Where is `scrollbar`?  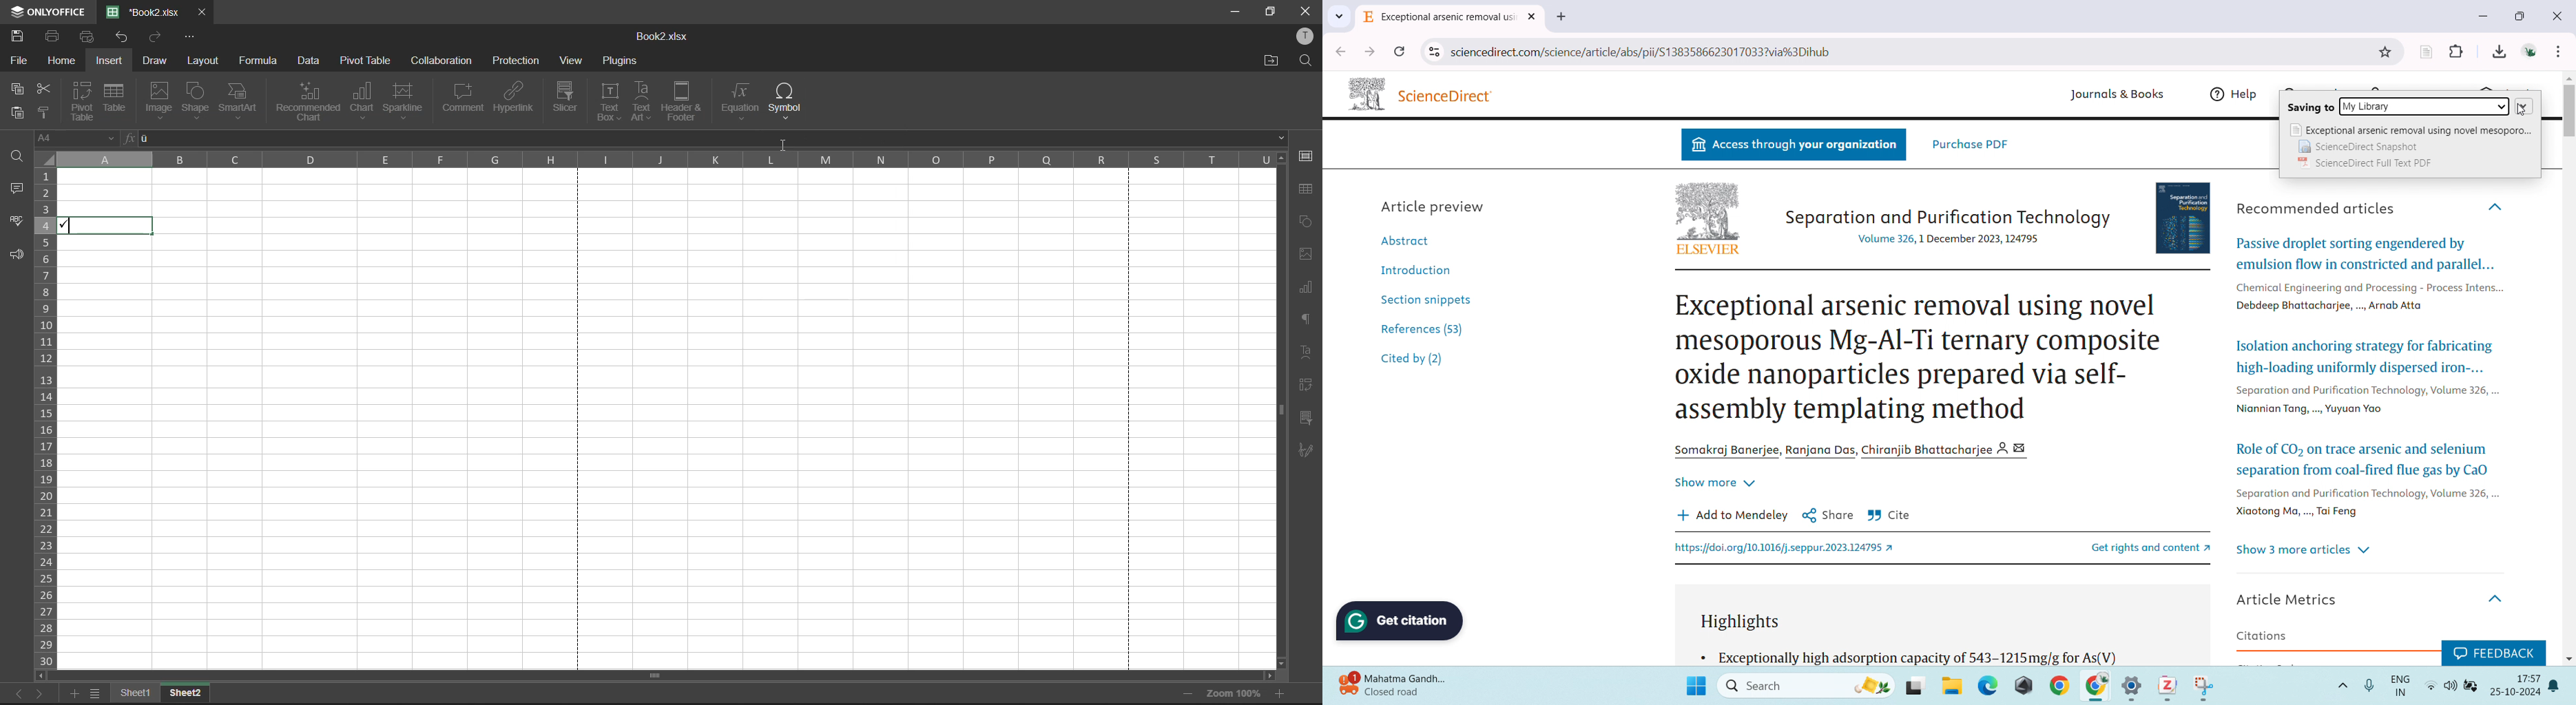
scrollbar is located at coordinates (2568, 118).